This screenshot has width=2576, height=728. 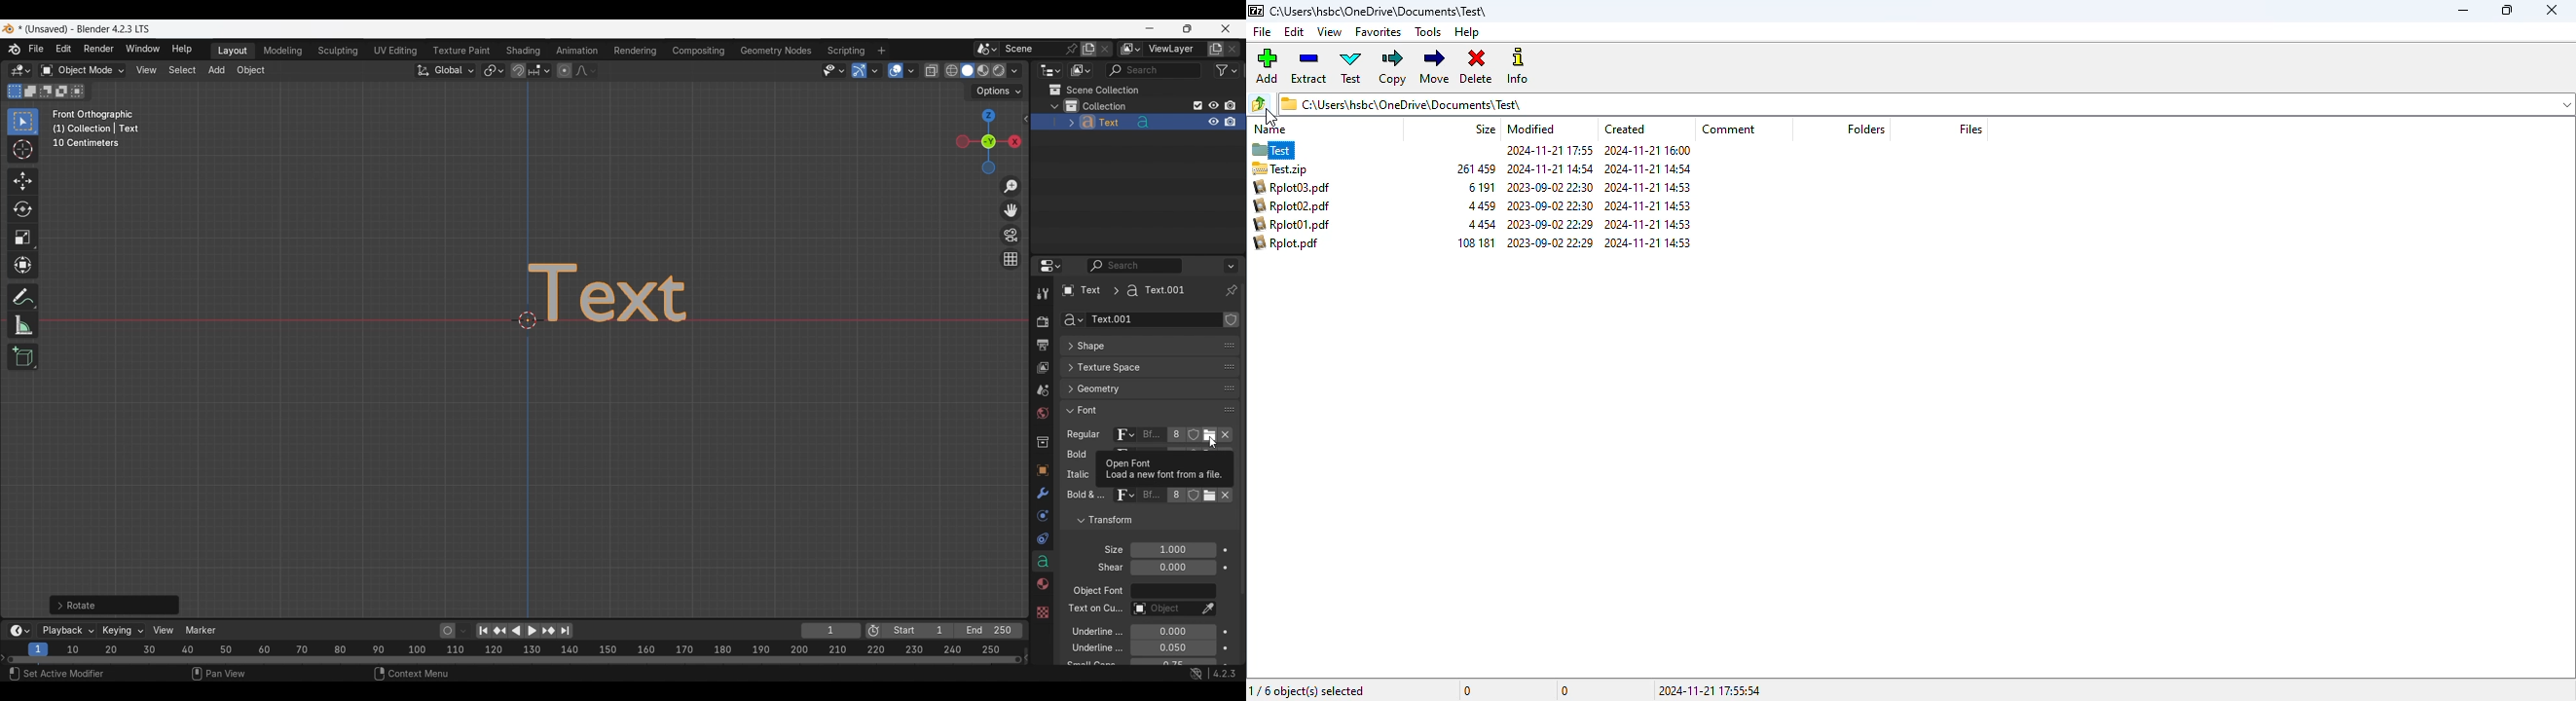 What do you see at coordinates (1216, 49) in the screenshot?
I see `Add view layer` at bounding box center [1216, 49].